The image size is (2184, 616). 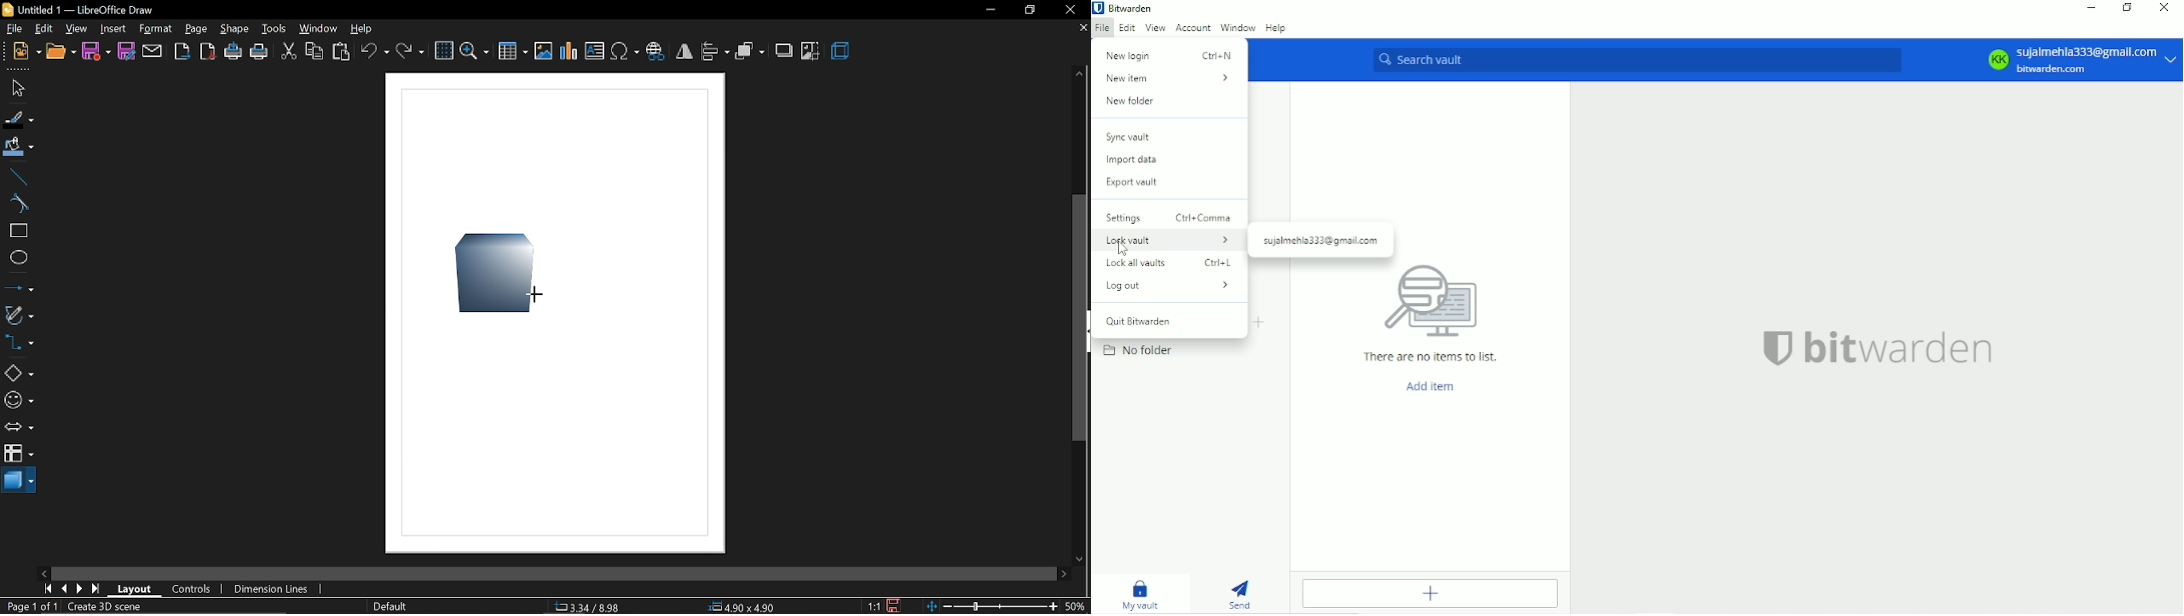 I want to click on ellipse, so click(x=20, y=259).